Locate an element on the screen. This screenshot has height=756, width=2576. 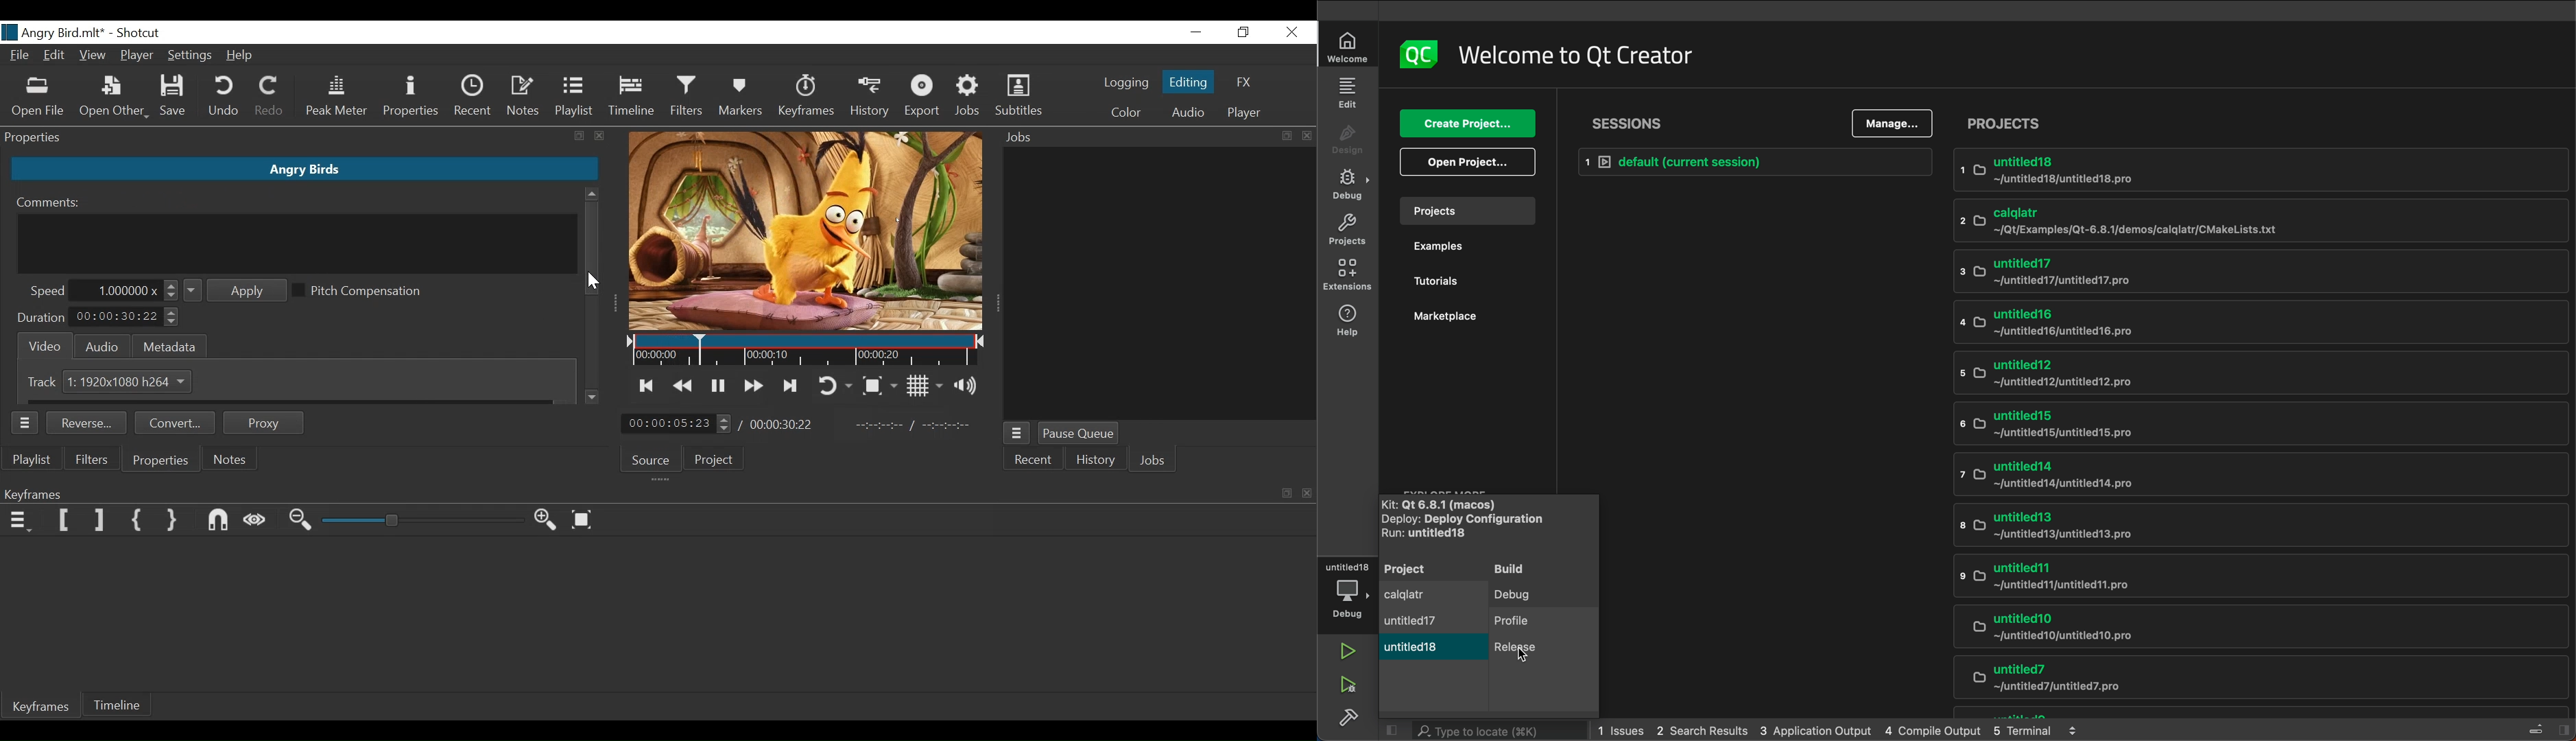
Track 1 is located at coordinates (51, 381).